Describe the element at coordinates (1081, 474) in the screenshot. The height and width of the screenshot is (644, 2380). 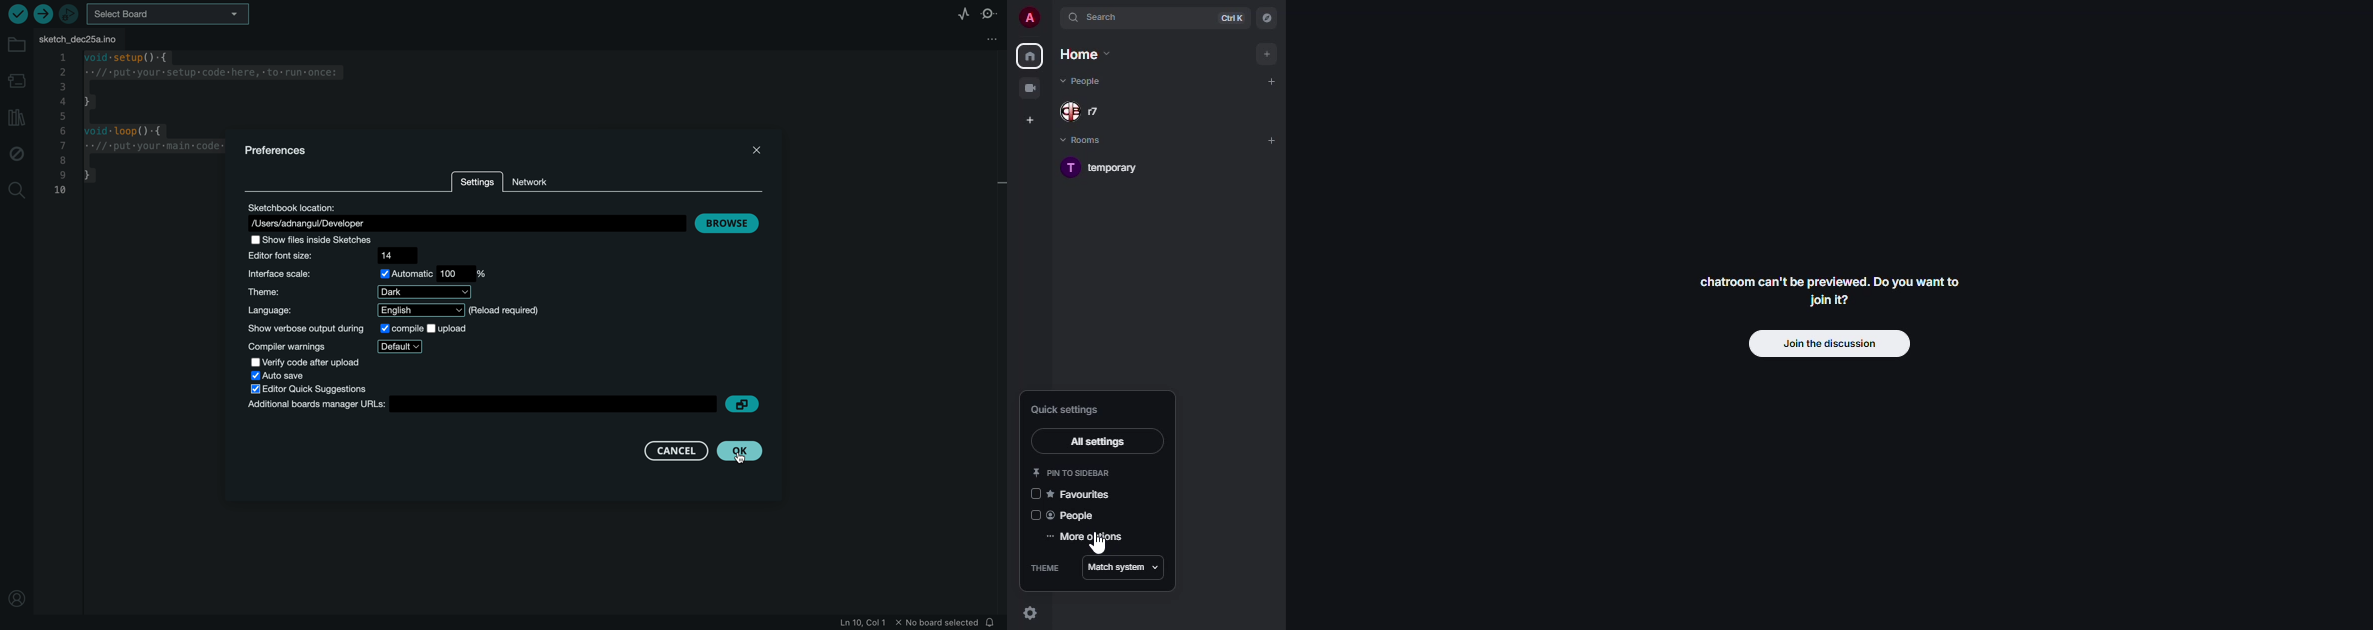
I see `pin to sidebar` at that location.